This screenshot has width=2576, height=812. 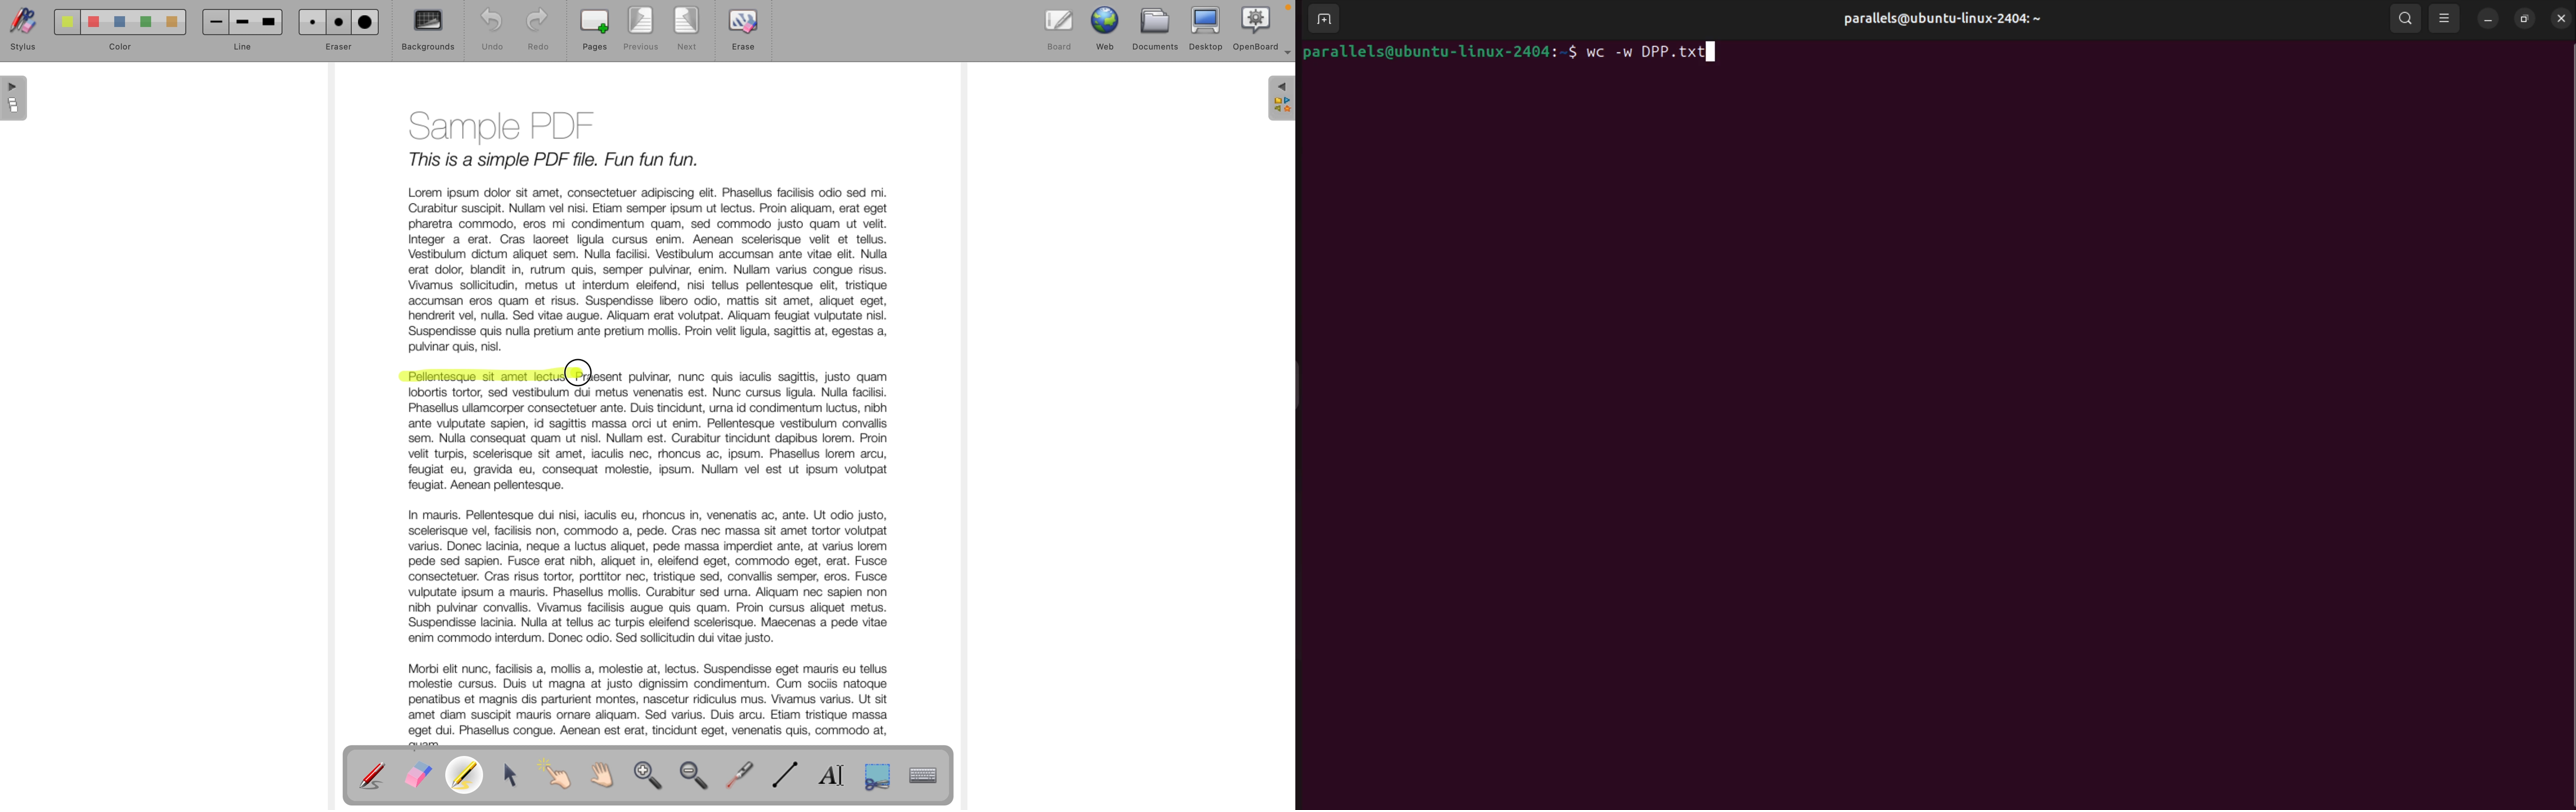 I want to click on cursor, so click(x=579, y=370).